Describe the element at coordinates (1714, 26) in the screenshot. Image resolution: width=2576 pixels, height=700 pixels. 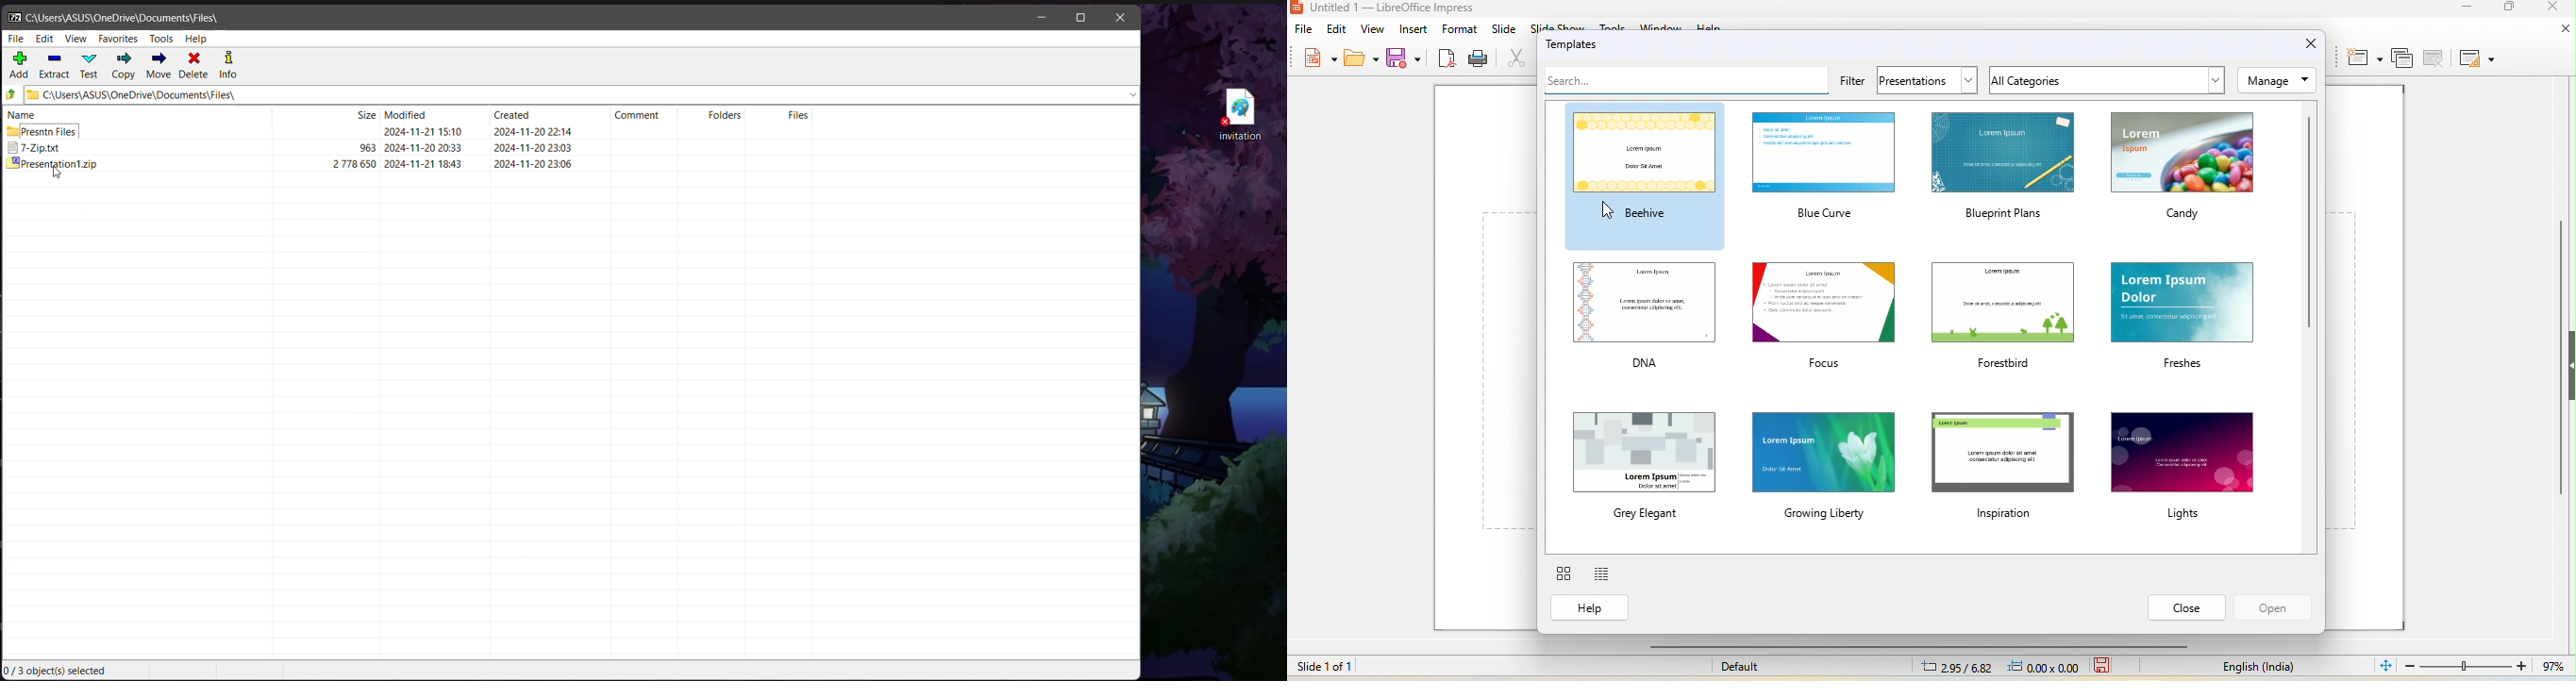
I see `help` at that location.